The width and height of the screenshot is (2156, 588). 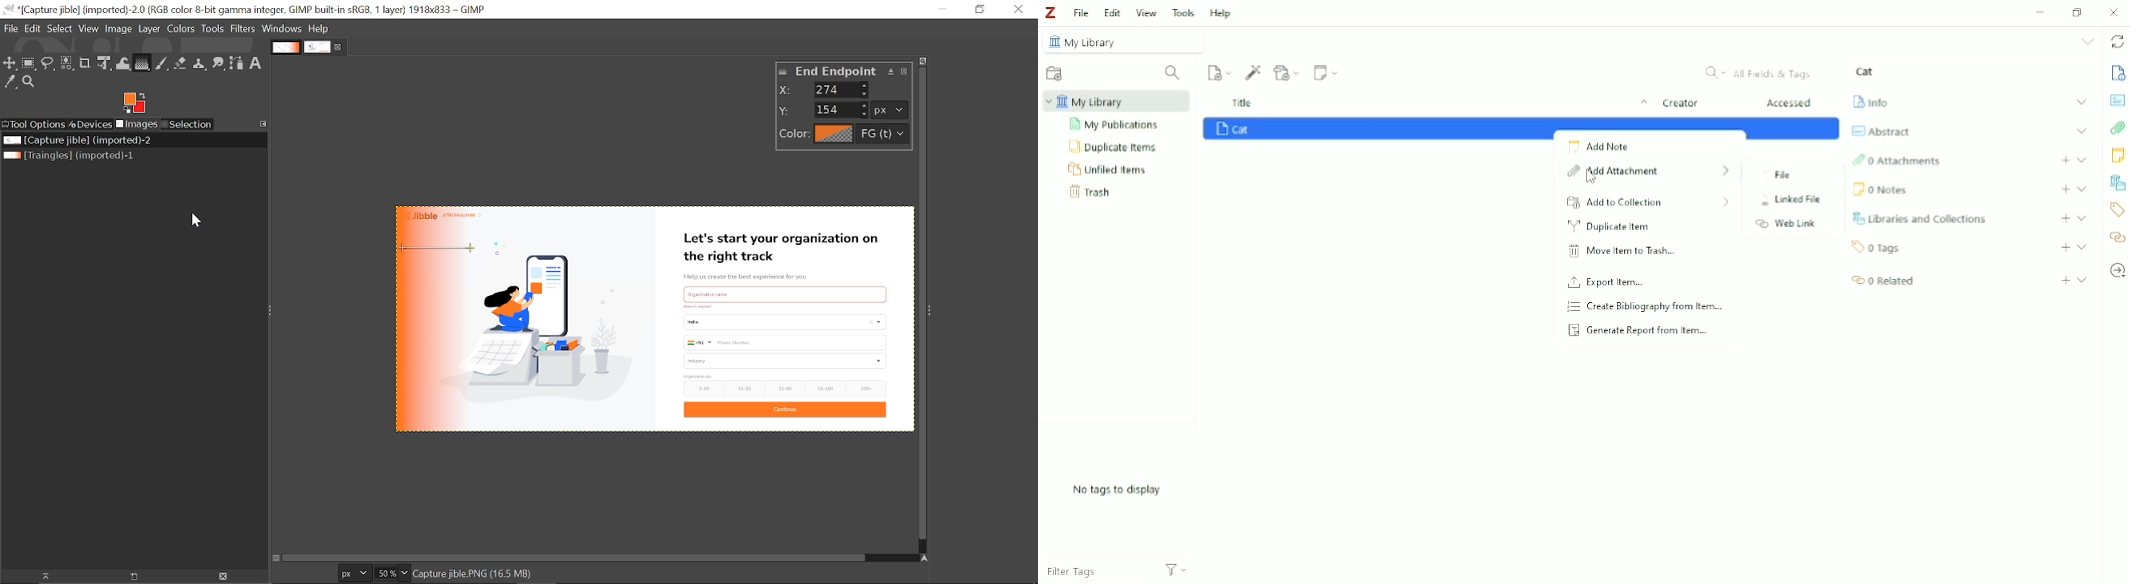 What do you see at coordinates (196, 221) in the screenshot?
I see `Cursor` at bounding box center [196, 221].